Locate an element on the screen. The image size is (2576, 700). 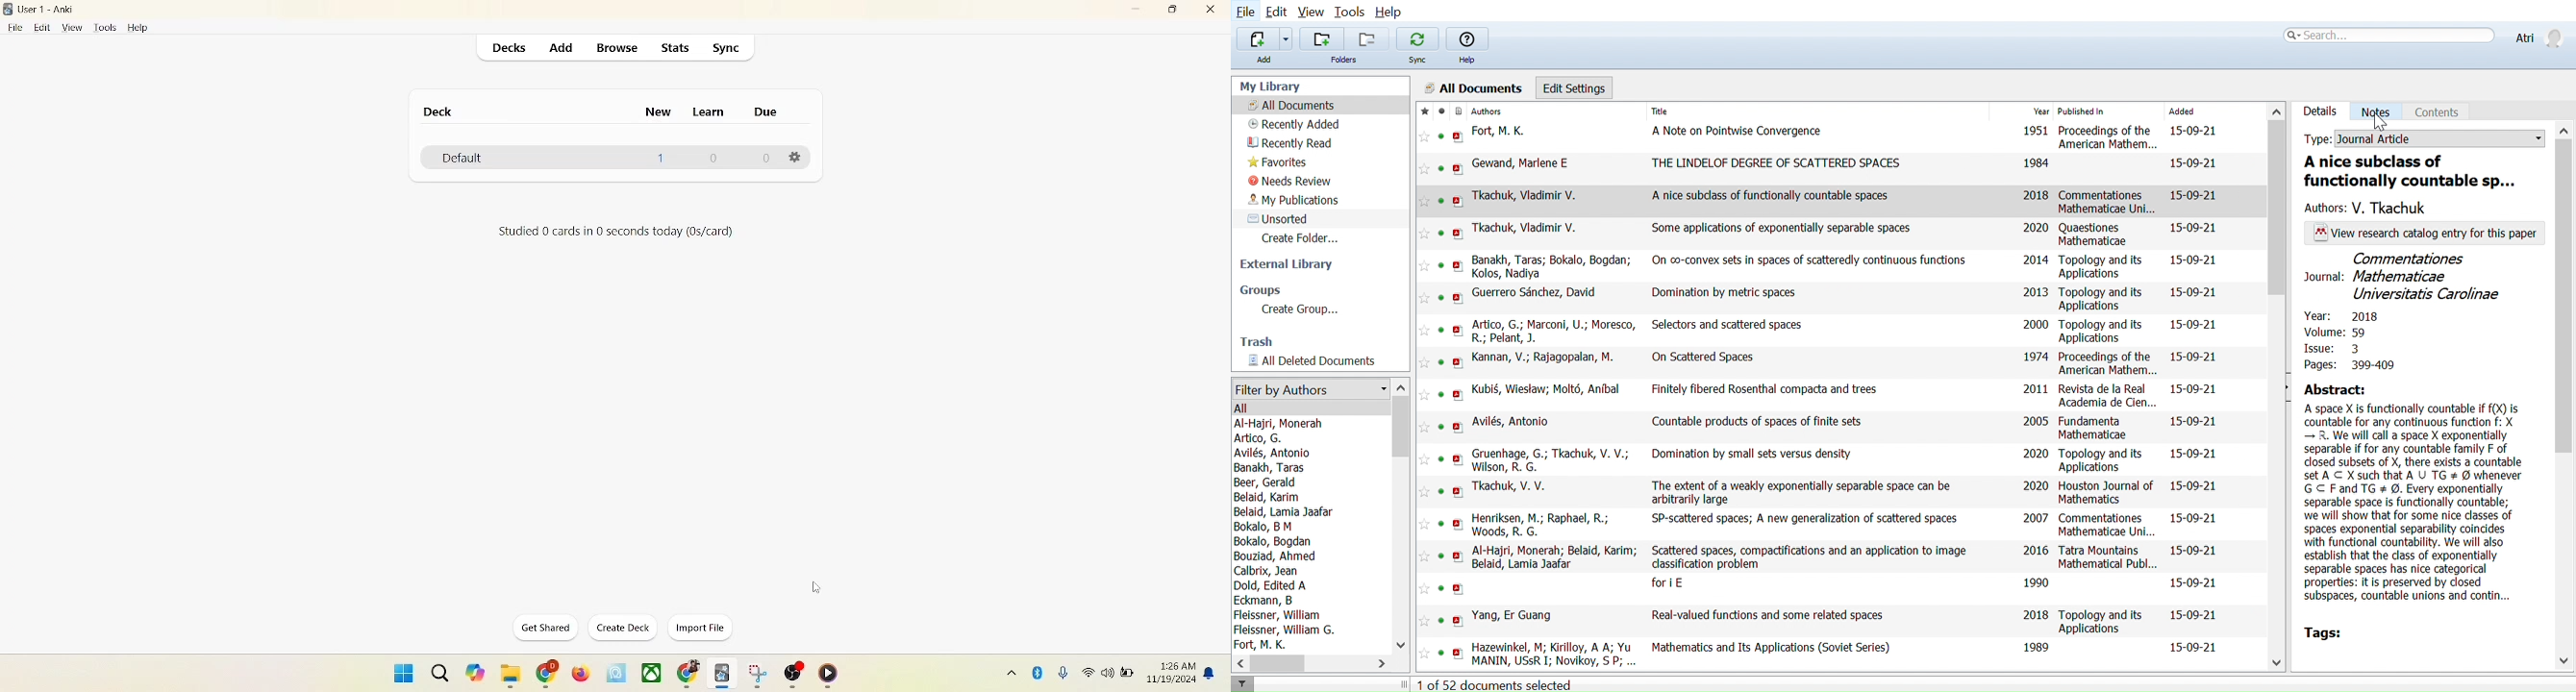
open PDF is located at coordinates (1459, 491).